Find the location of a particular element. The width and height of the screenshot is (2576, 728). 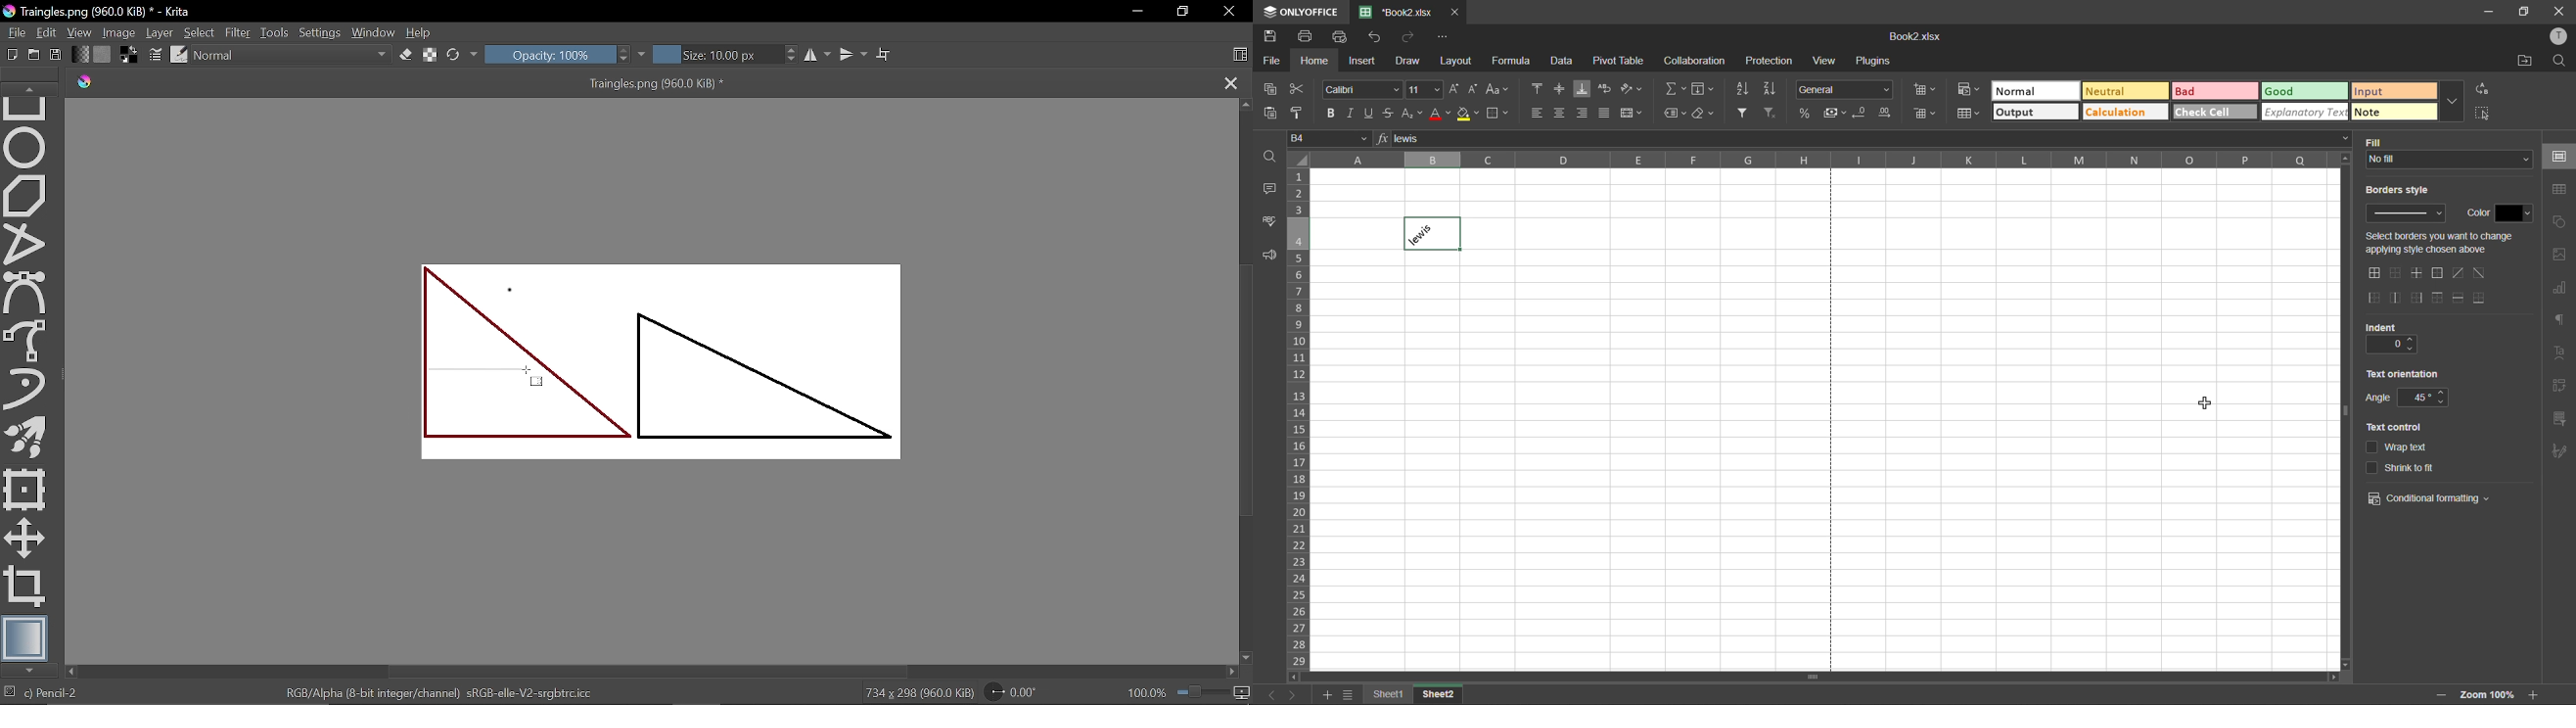

734 x 298 (960.0 KiB) is located at coordinates (918, 693).